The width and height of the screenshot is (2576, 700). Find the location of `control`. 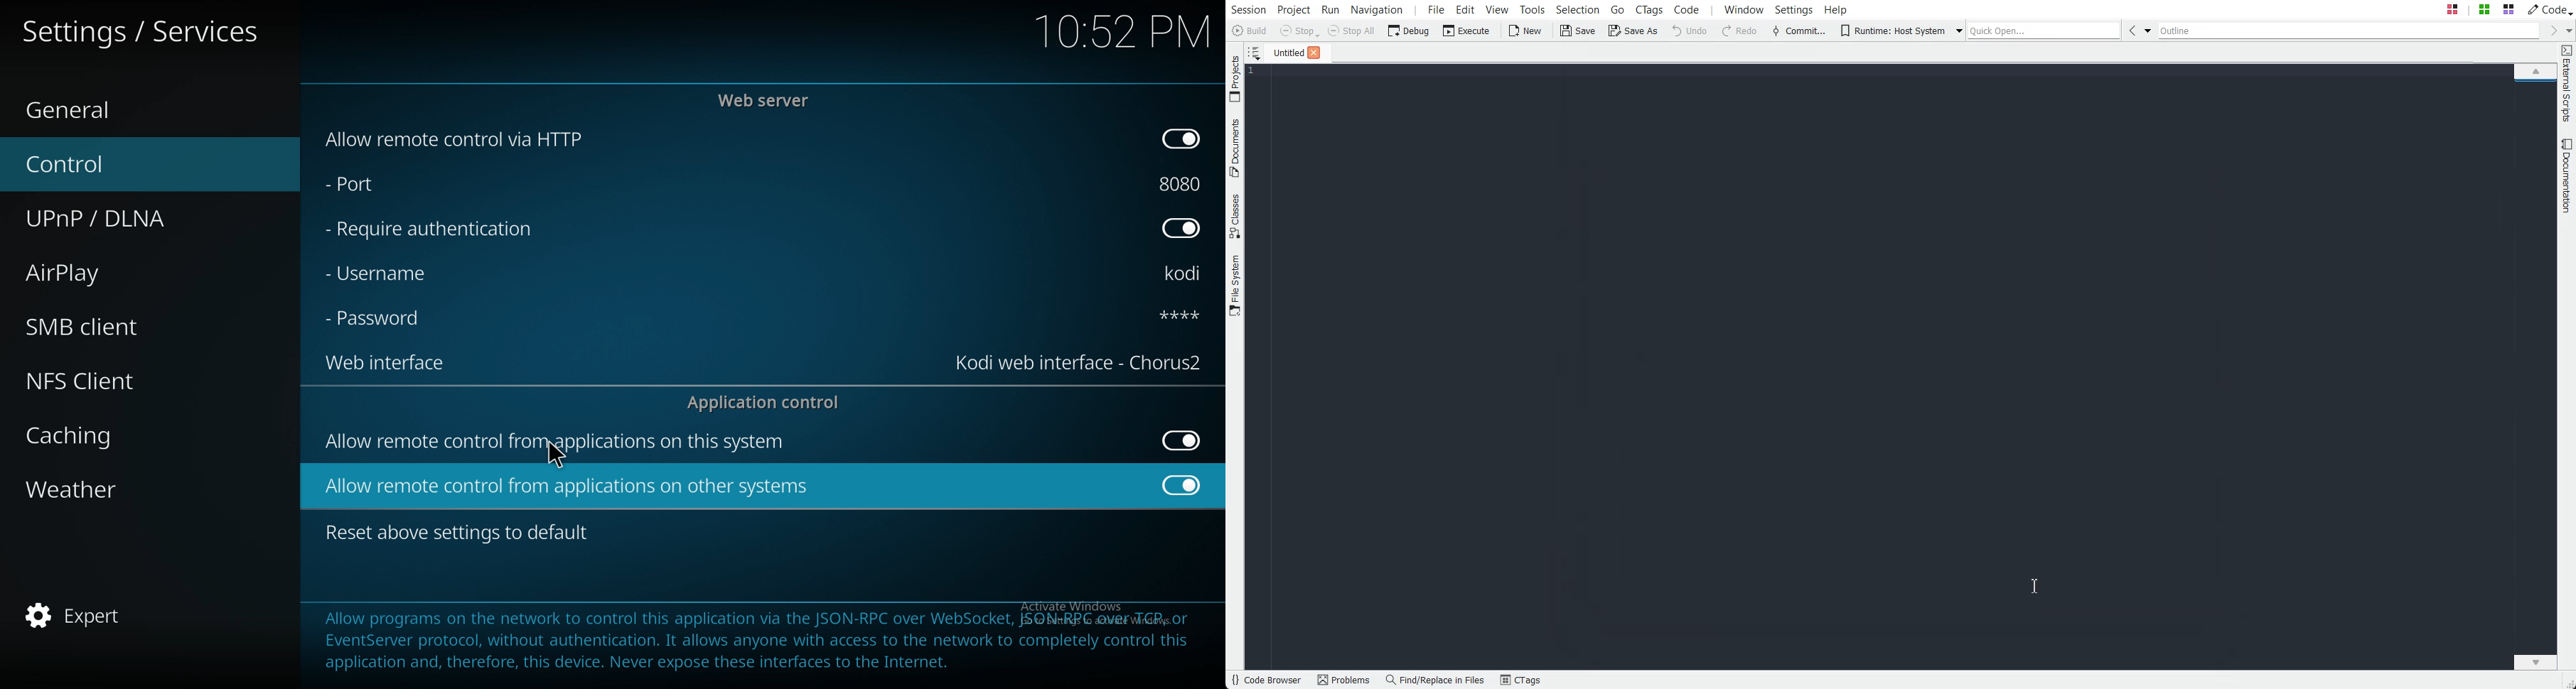

control is located at coordinates (131, 165).